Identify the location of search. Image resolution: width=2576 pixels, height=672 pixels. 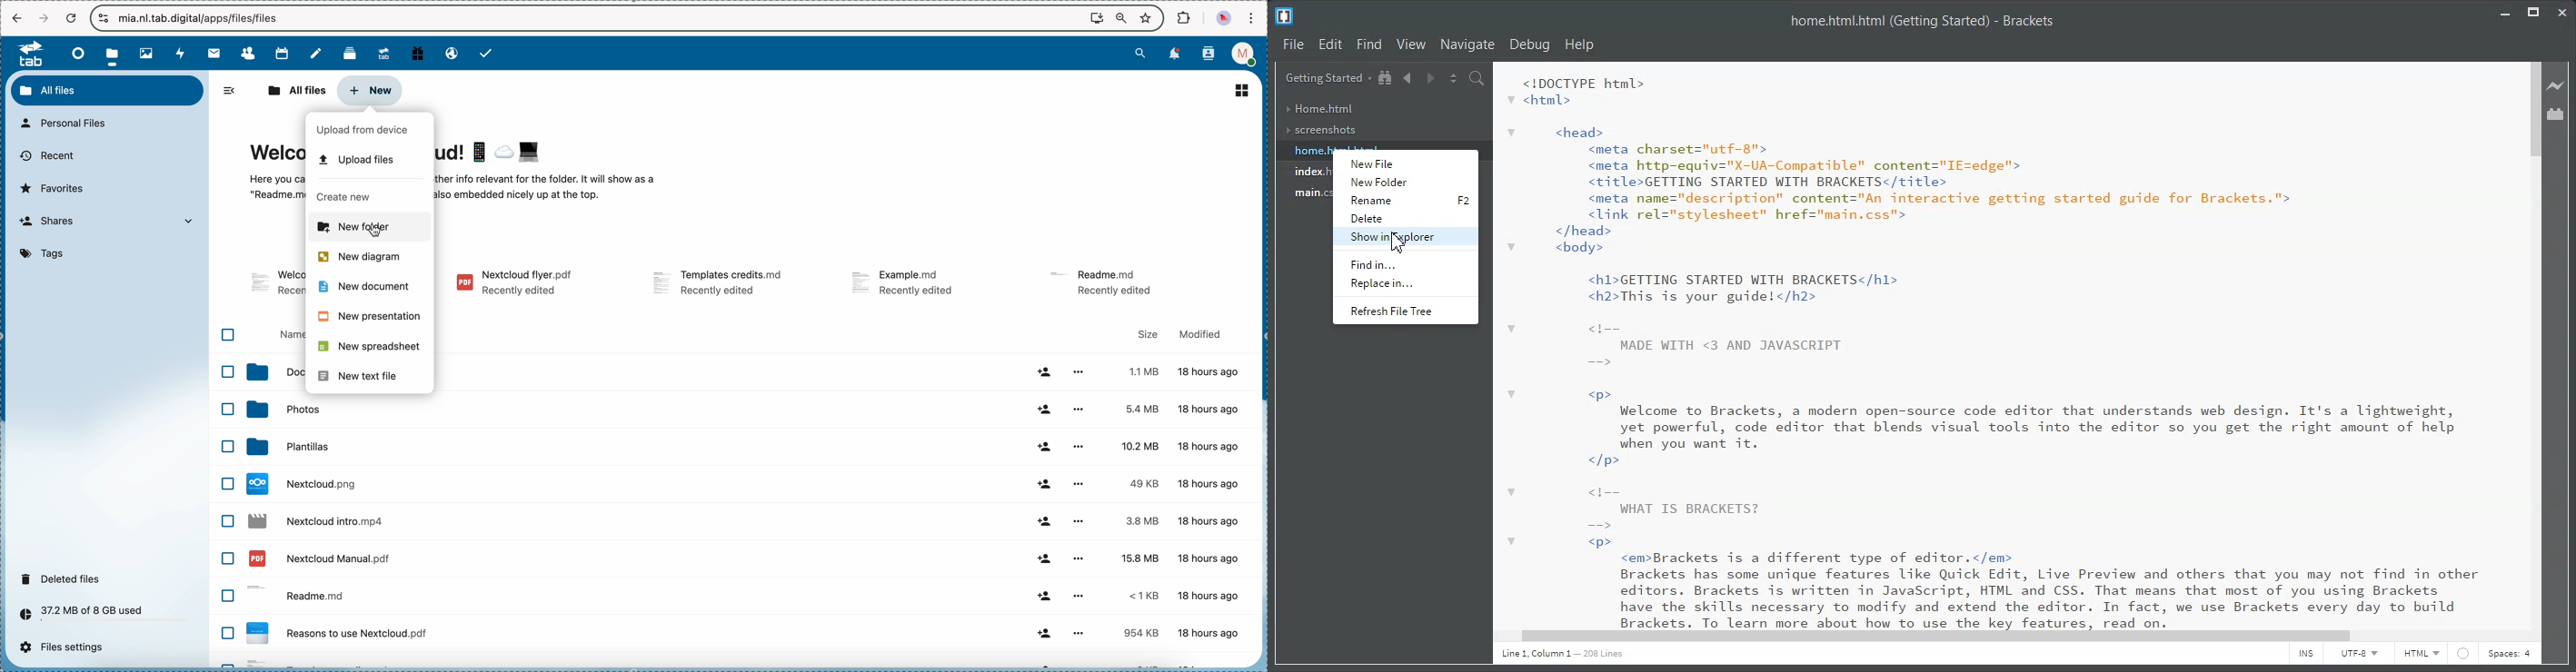
(1140, 52).